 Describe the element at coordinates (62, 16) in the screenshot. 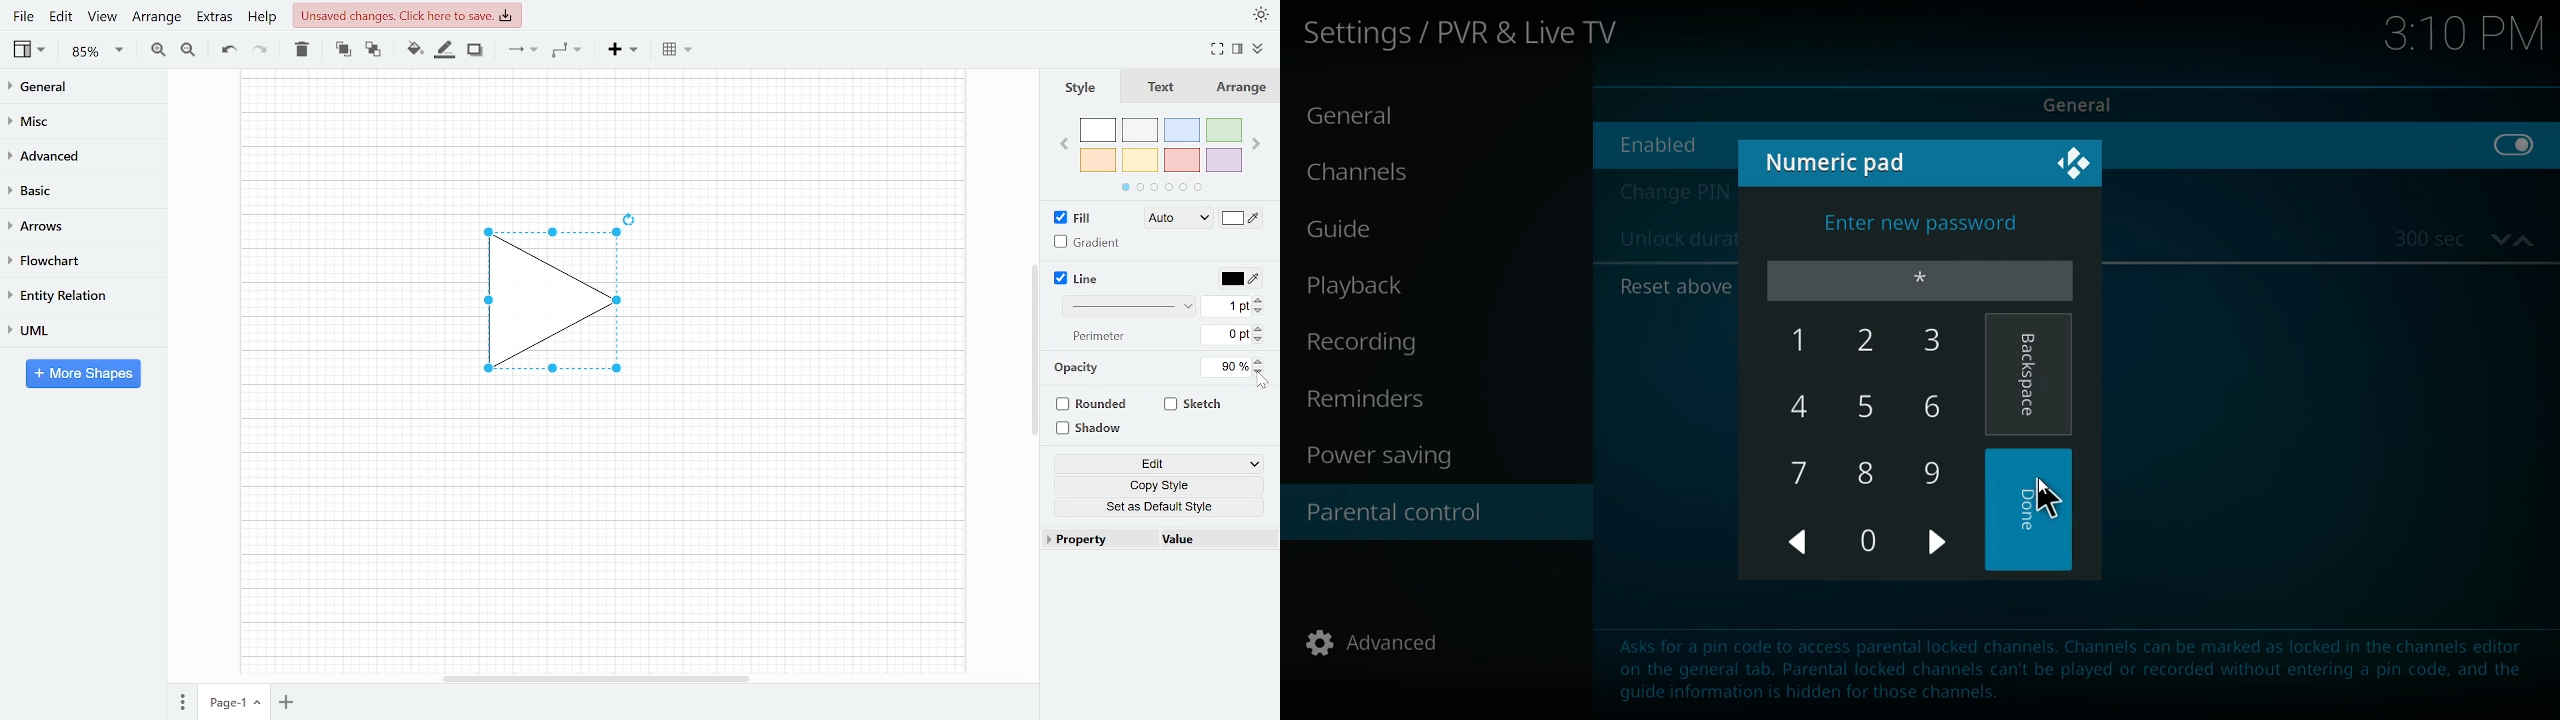

I see `Edit` at that location.